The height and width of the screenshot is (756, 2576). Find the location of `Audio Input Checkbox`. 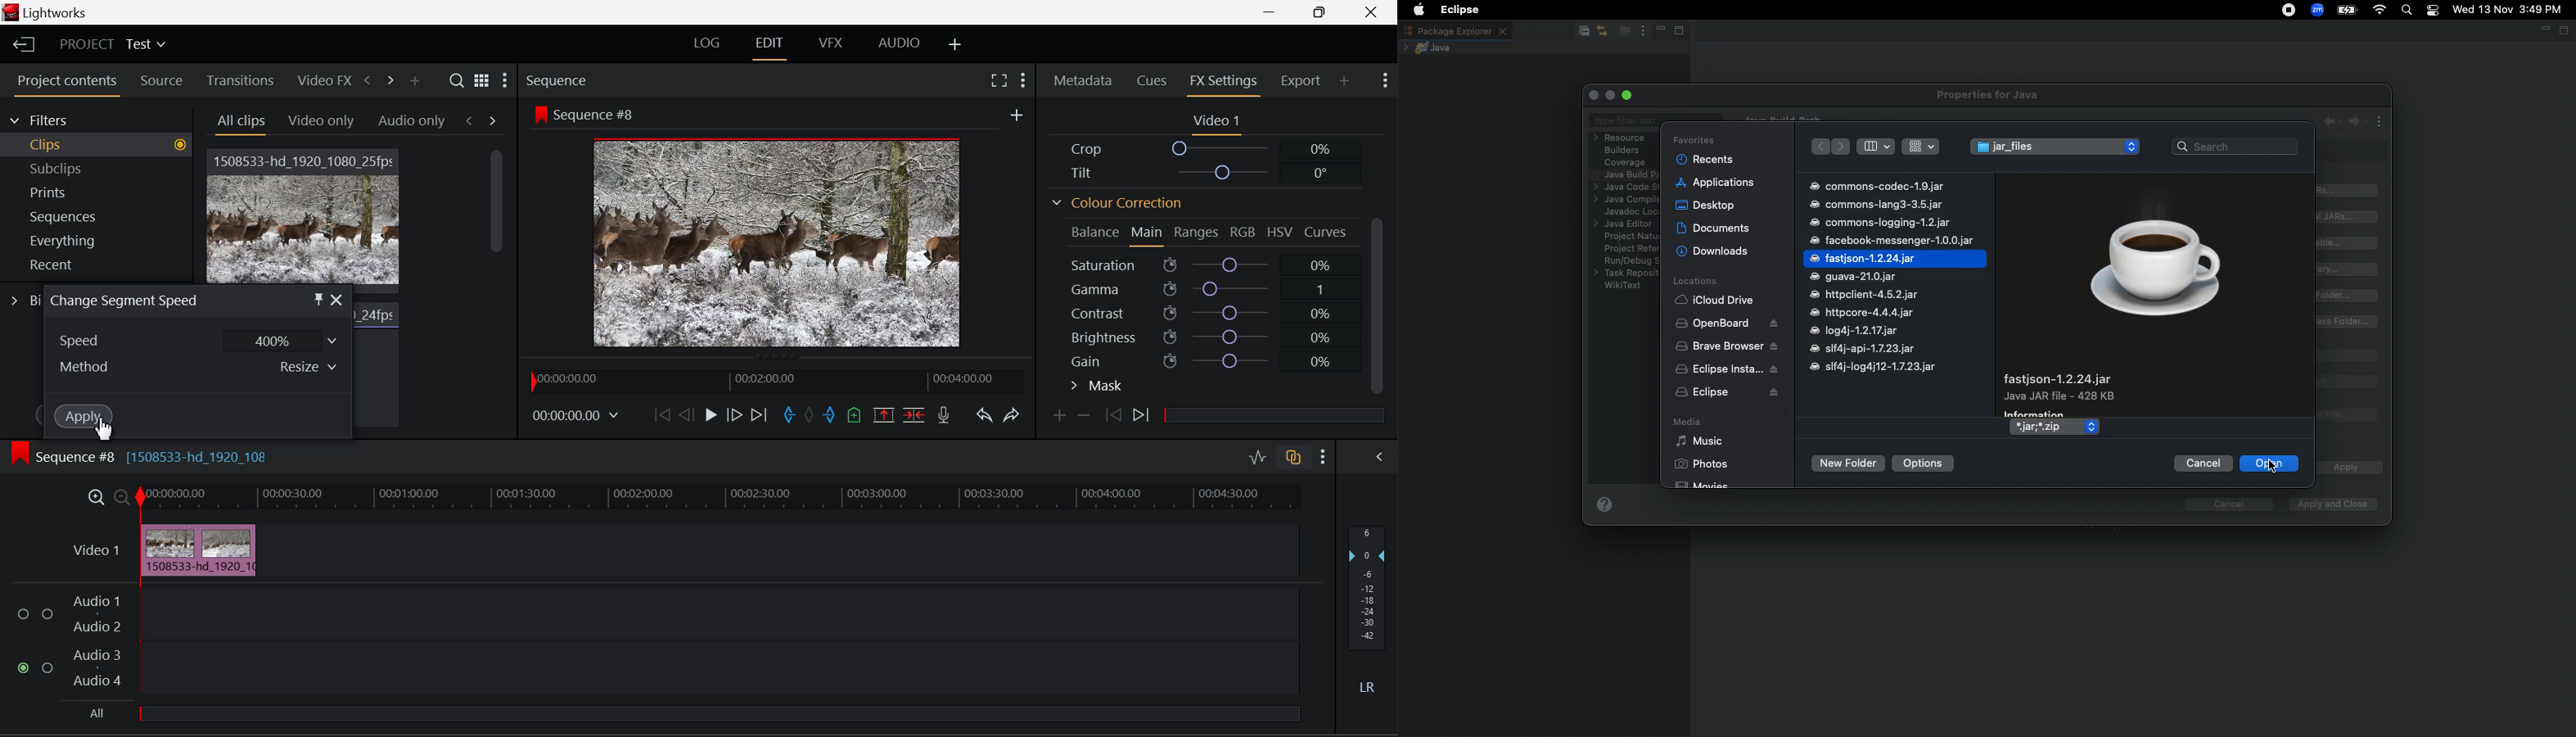

Audio Input Checkbox is located at coordinates (47, 614).